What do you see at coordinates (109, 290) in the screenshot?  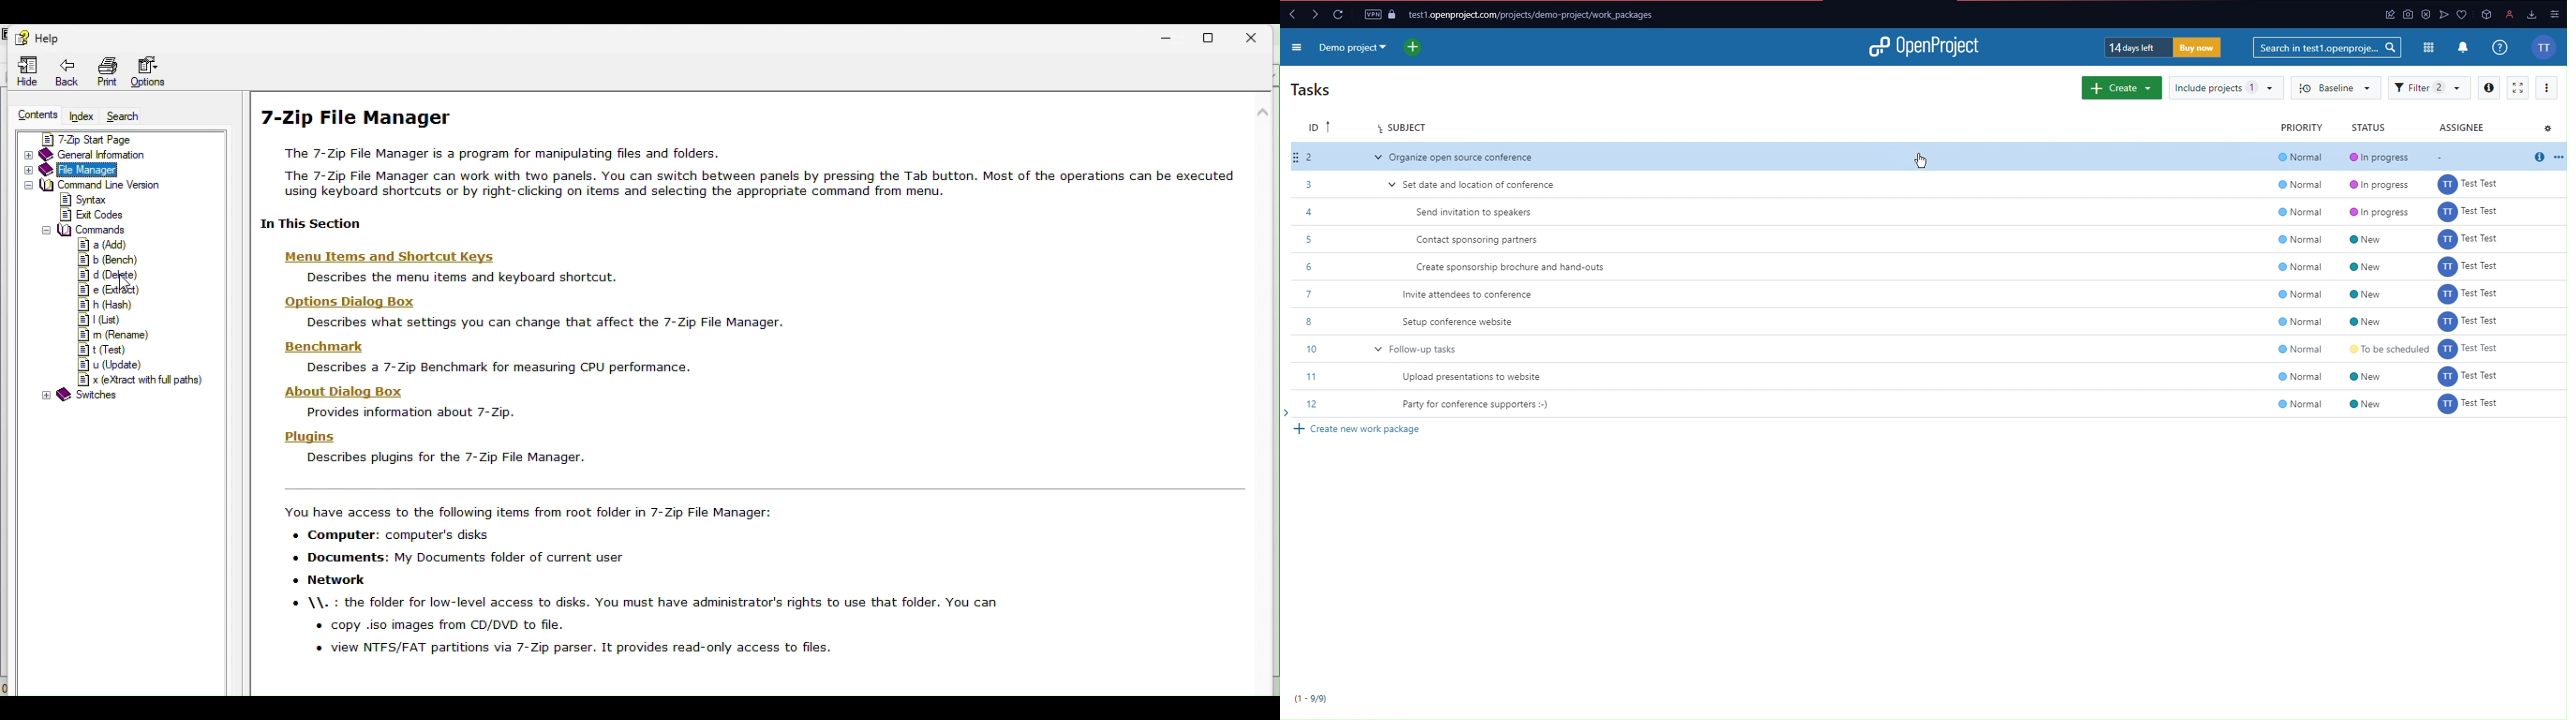 I see `e` at bounding box center [109, 290].